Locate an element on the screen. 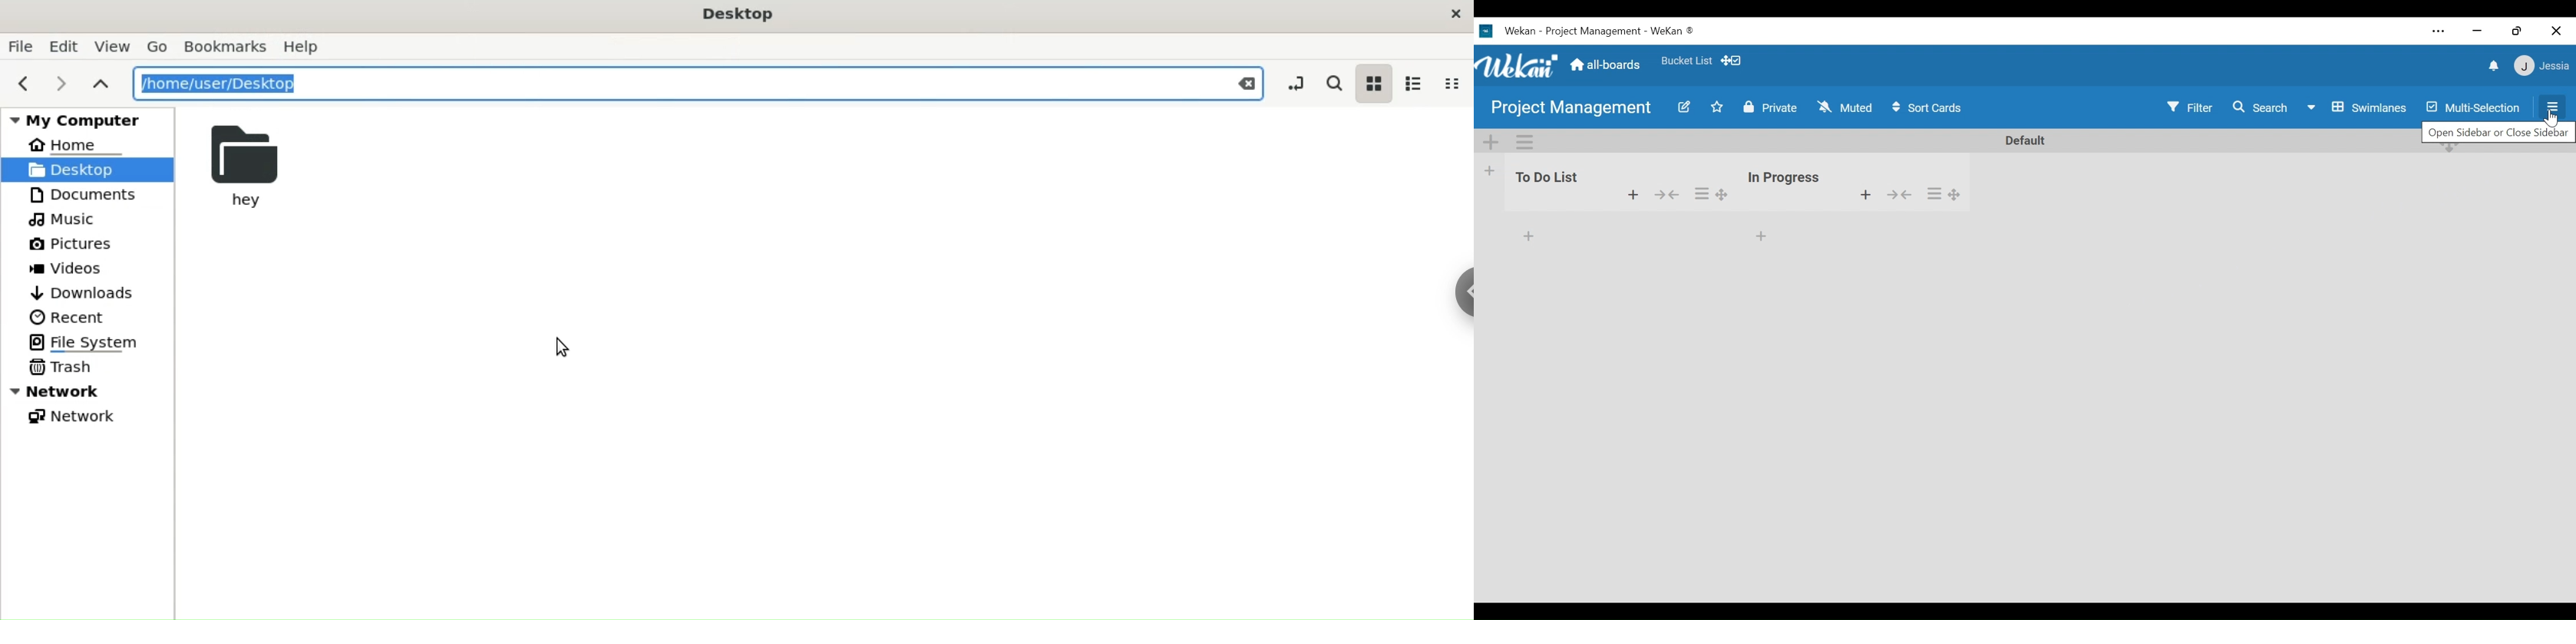 The height and width of the screenshot is (644, 2576). Search is located at coordinates (2265, 107).